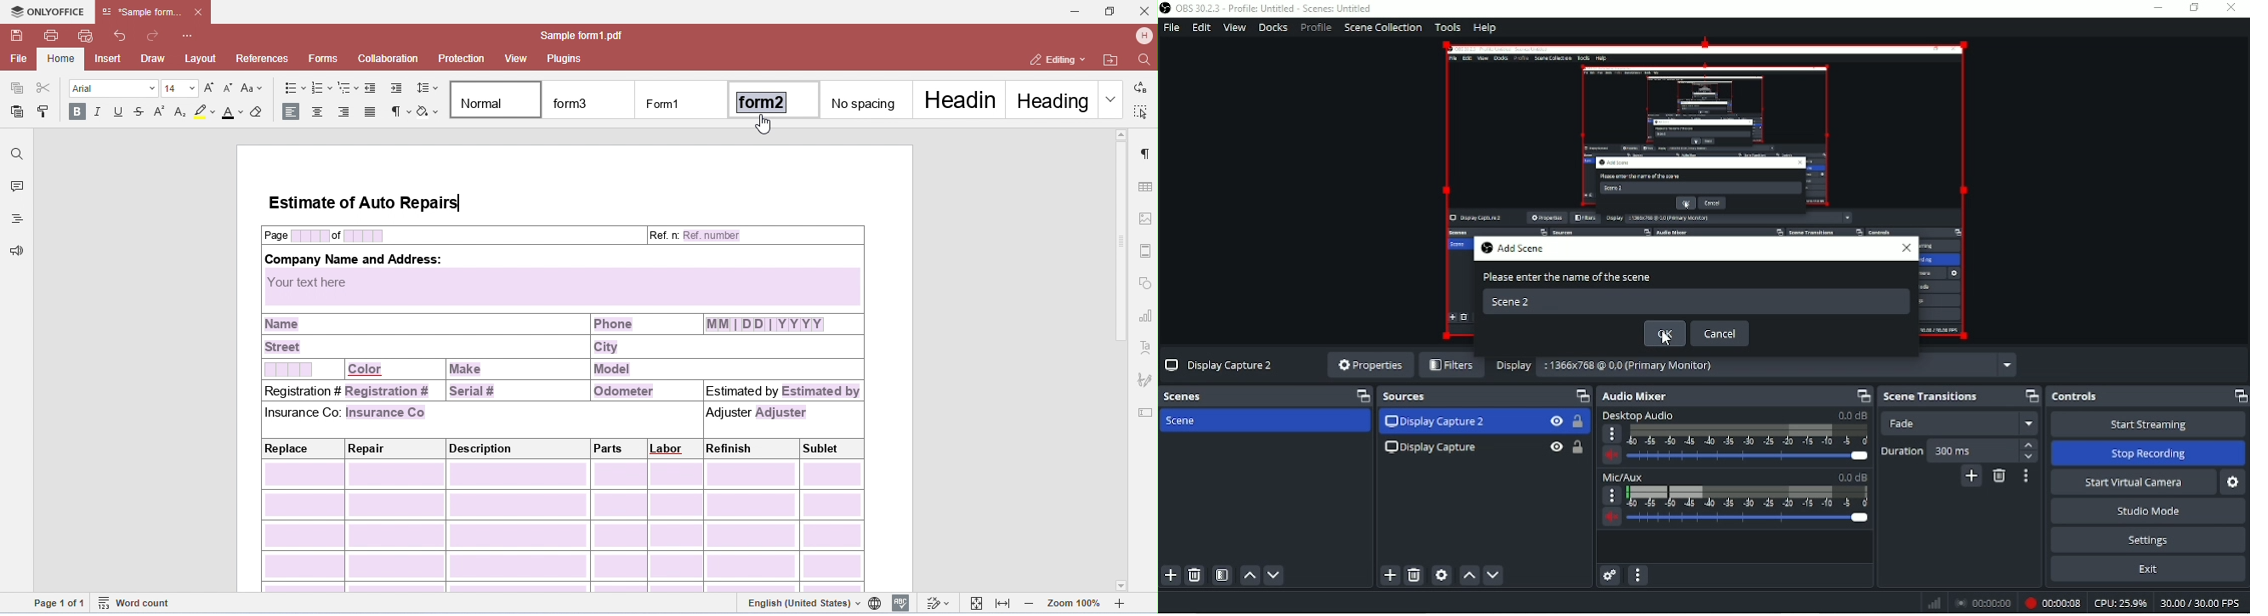  What do you see at coordinates (1194, 422) in the screenshot?
I see `Scene` at bounding box center [1194, 422].